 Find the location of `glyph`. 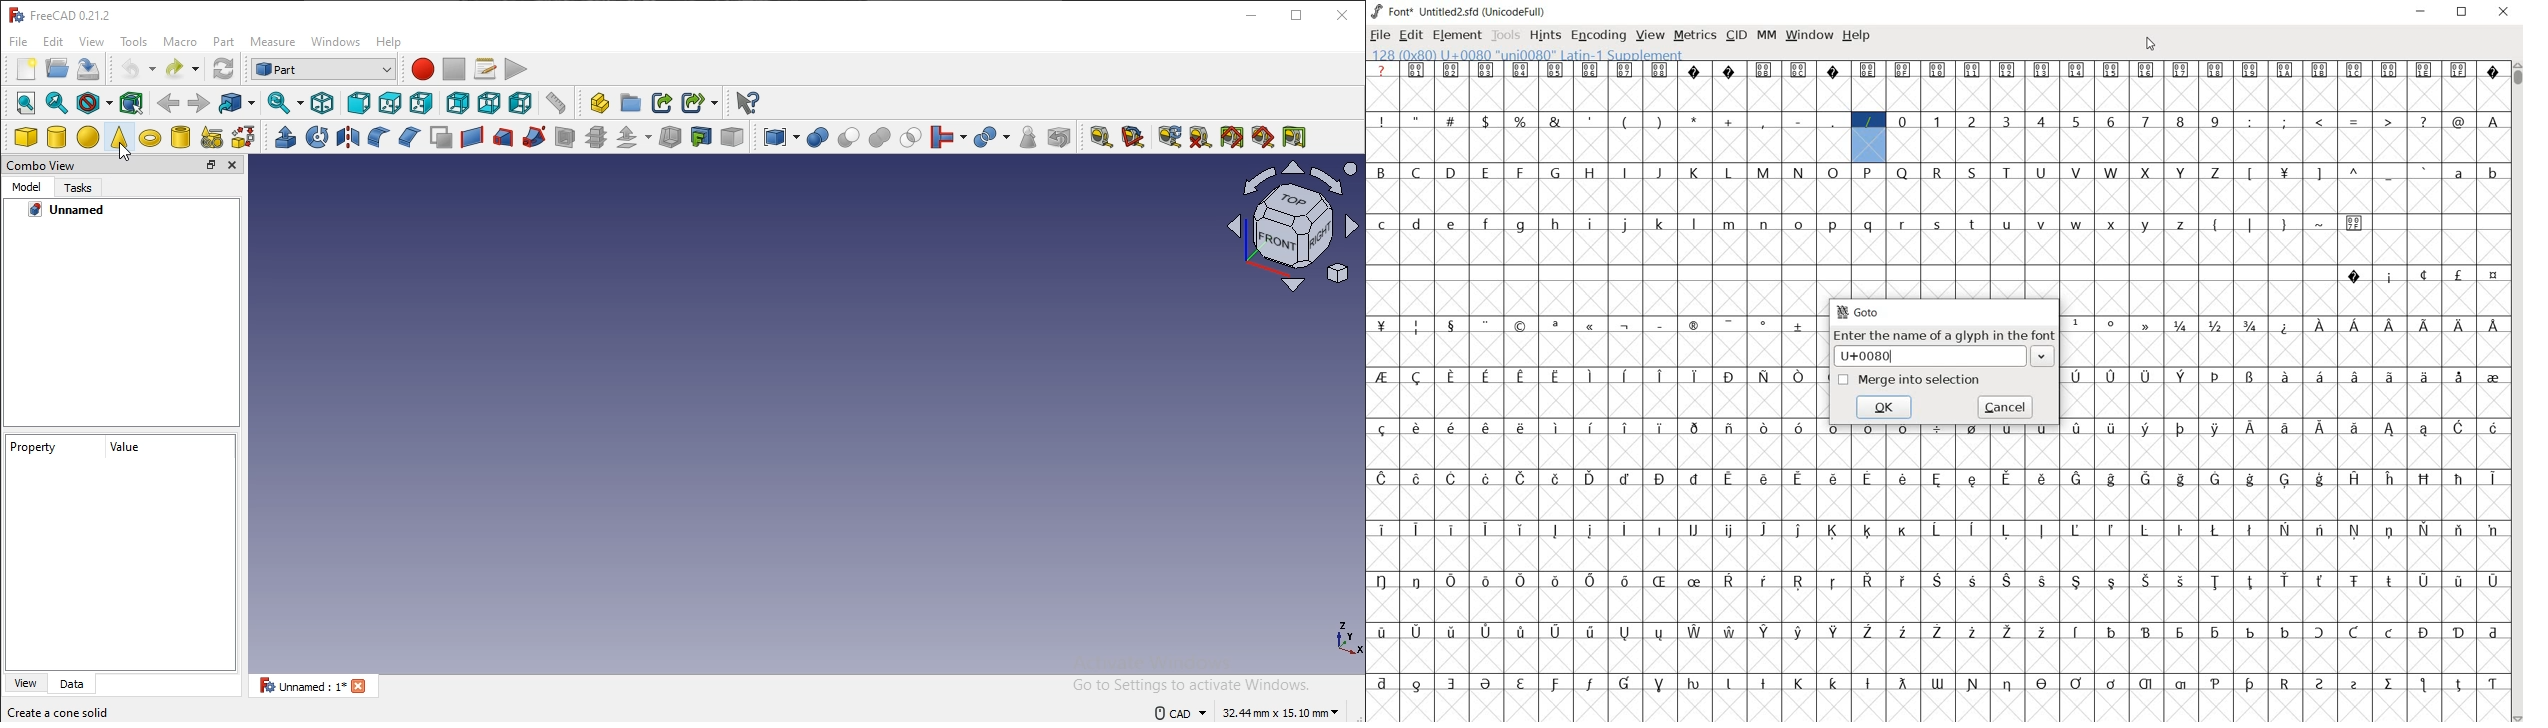

glyph is located at coordinates (1938, 225).